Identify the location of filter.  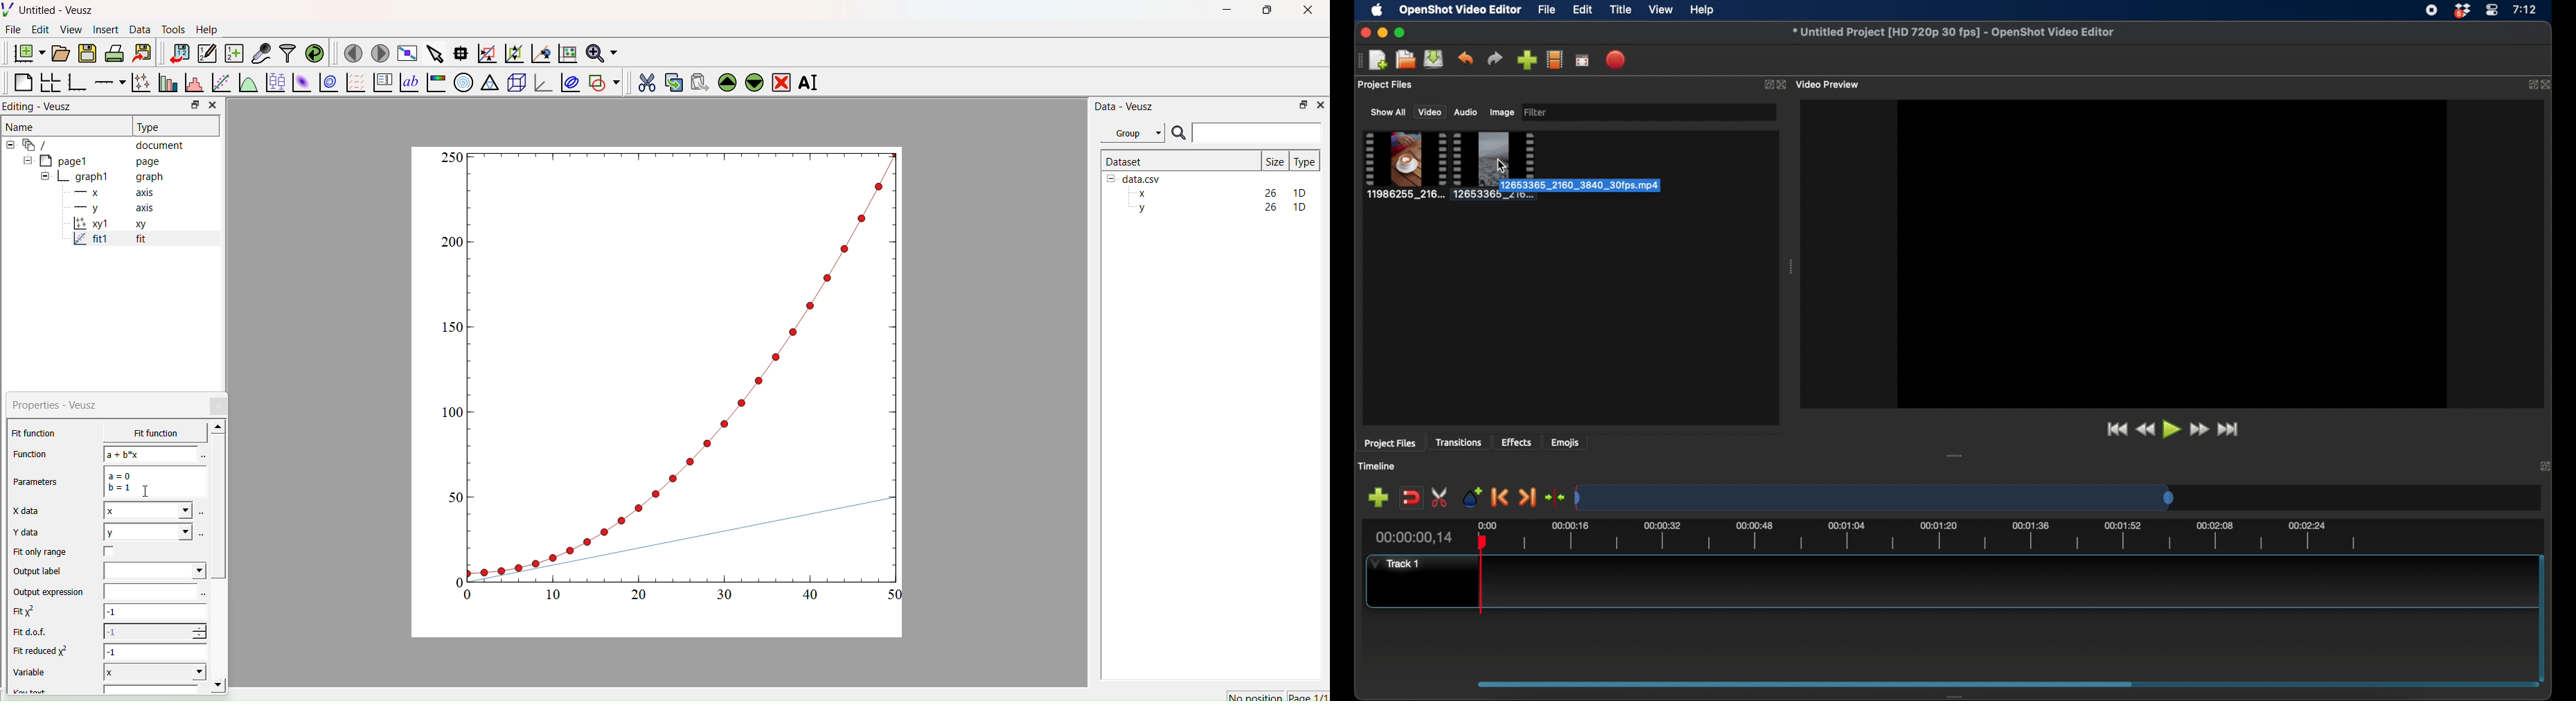
(1538, 112).